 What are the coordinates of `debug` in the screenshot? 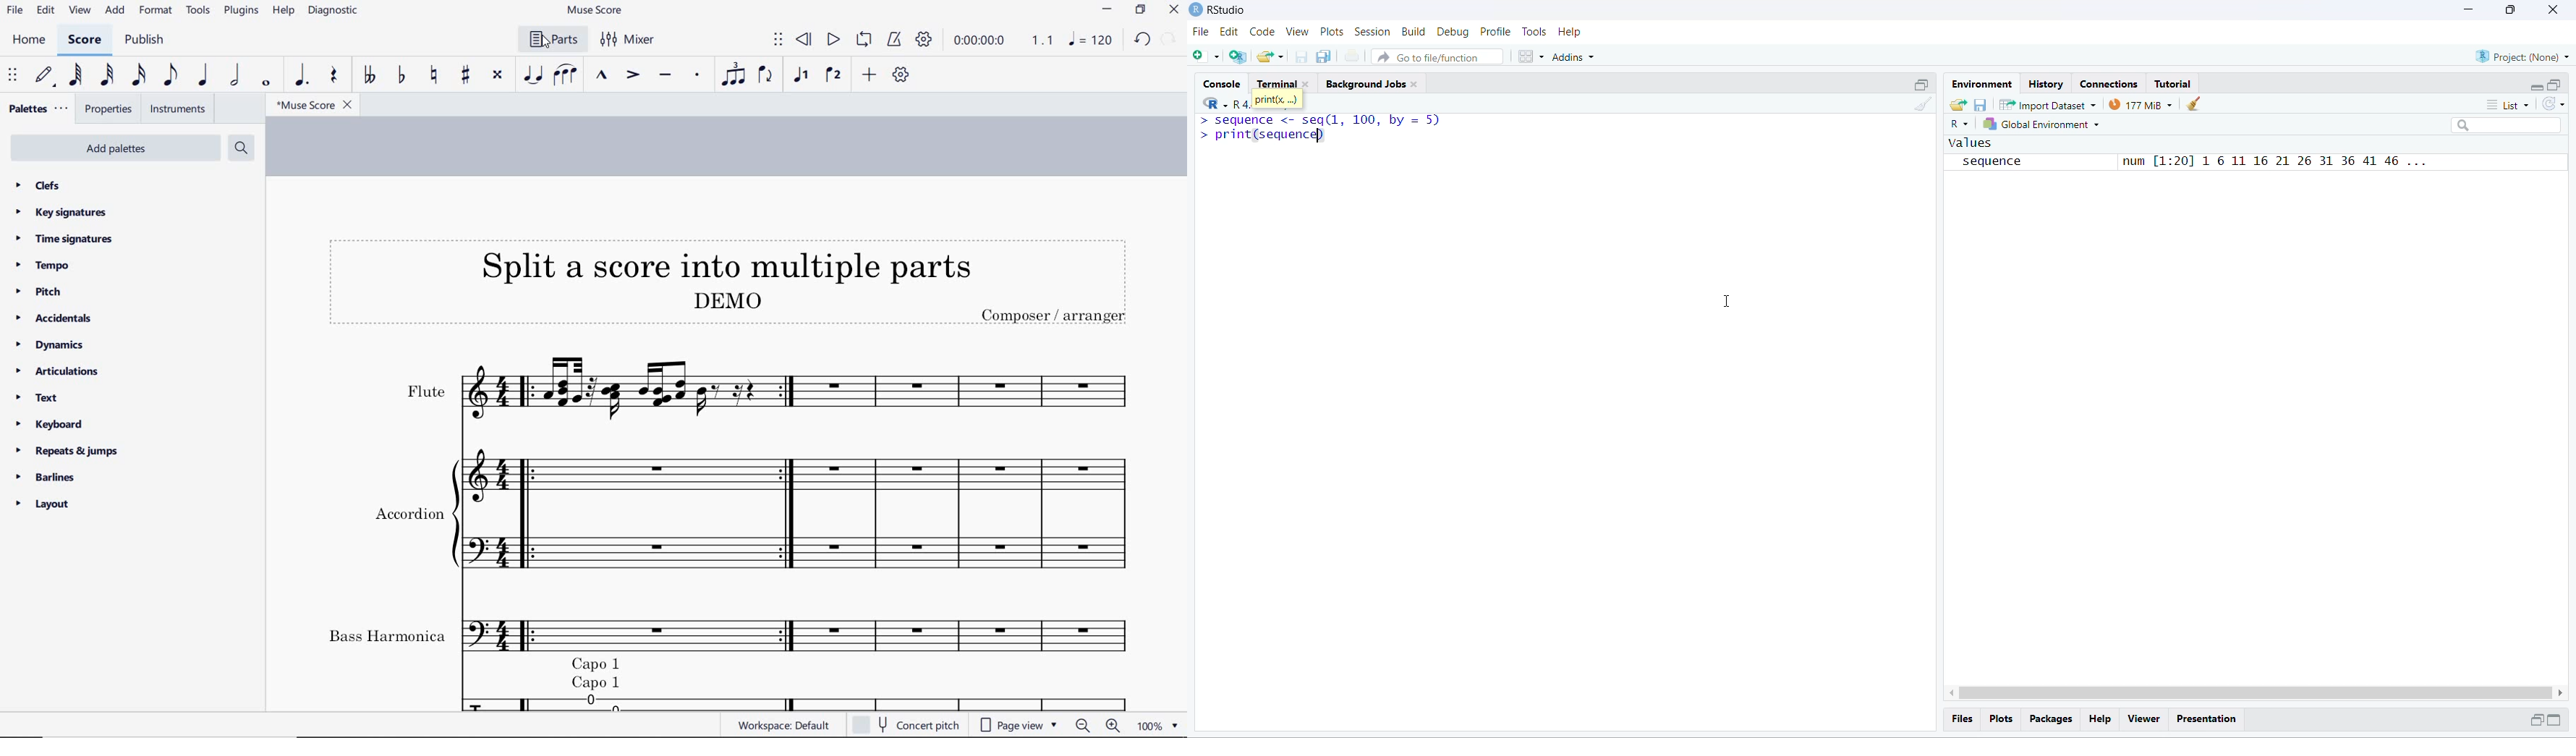 It's located at (1455, 32).